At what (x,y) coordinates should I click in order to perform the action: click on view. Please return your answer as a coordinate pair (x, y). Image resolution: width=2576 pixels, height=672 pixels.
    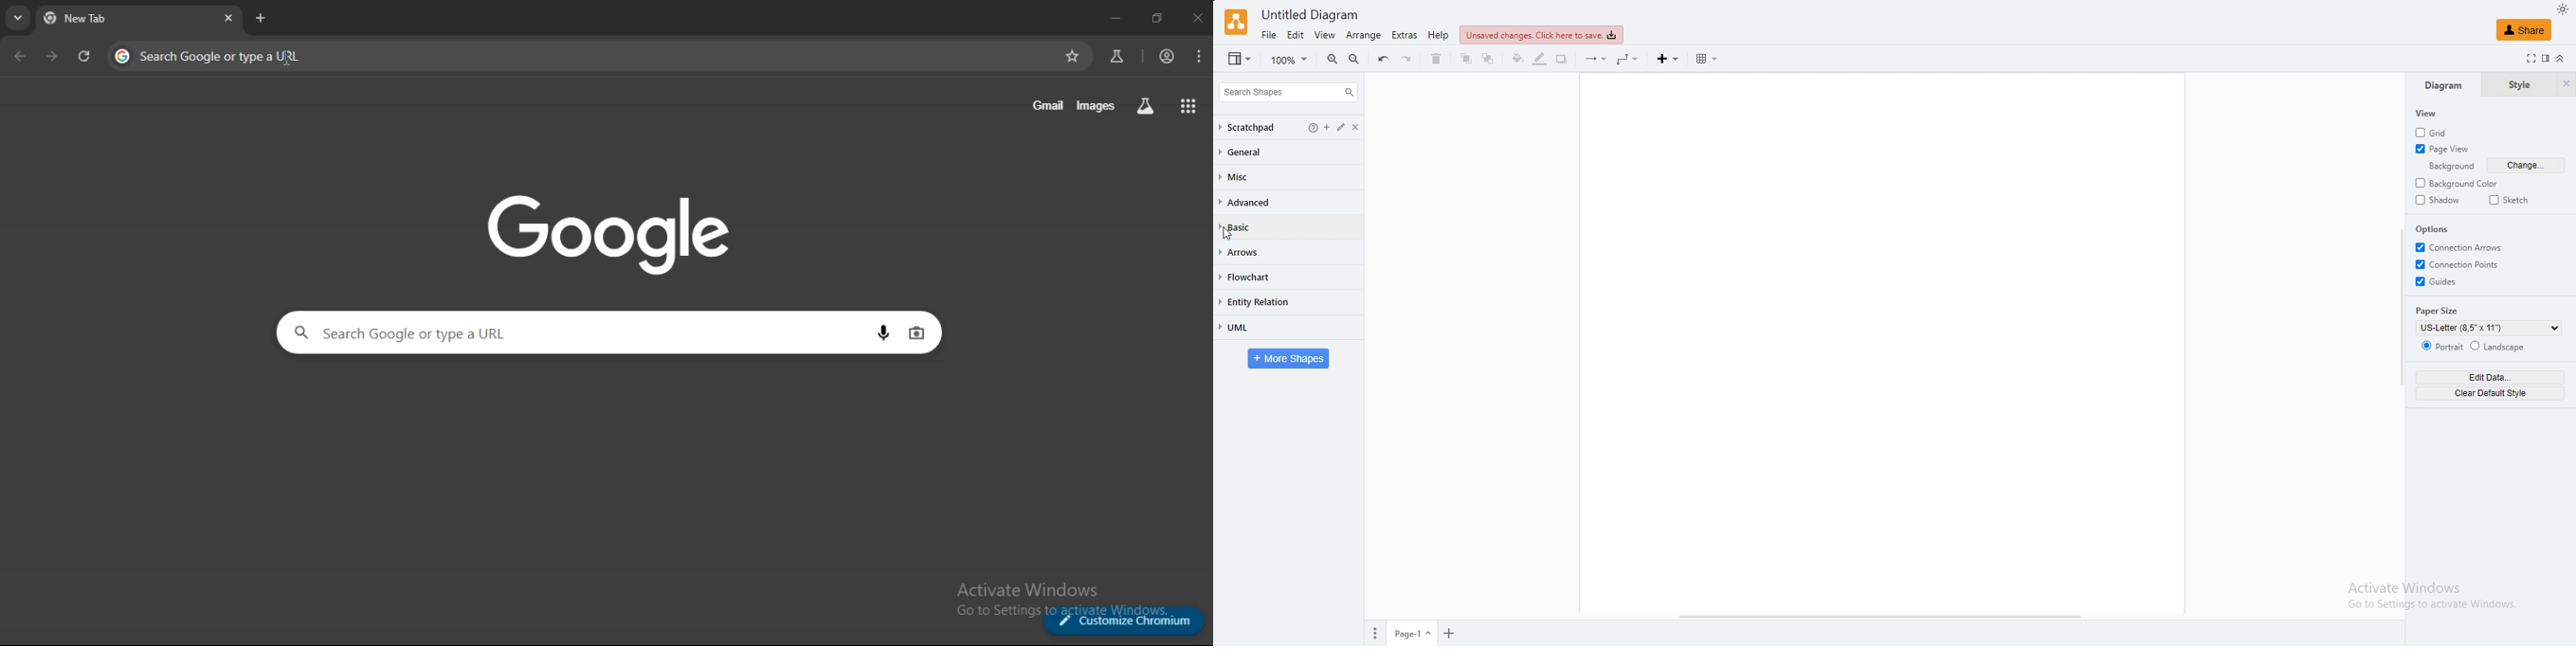
    Looking at the image, I should click on (1327, 36).